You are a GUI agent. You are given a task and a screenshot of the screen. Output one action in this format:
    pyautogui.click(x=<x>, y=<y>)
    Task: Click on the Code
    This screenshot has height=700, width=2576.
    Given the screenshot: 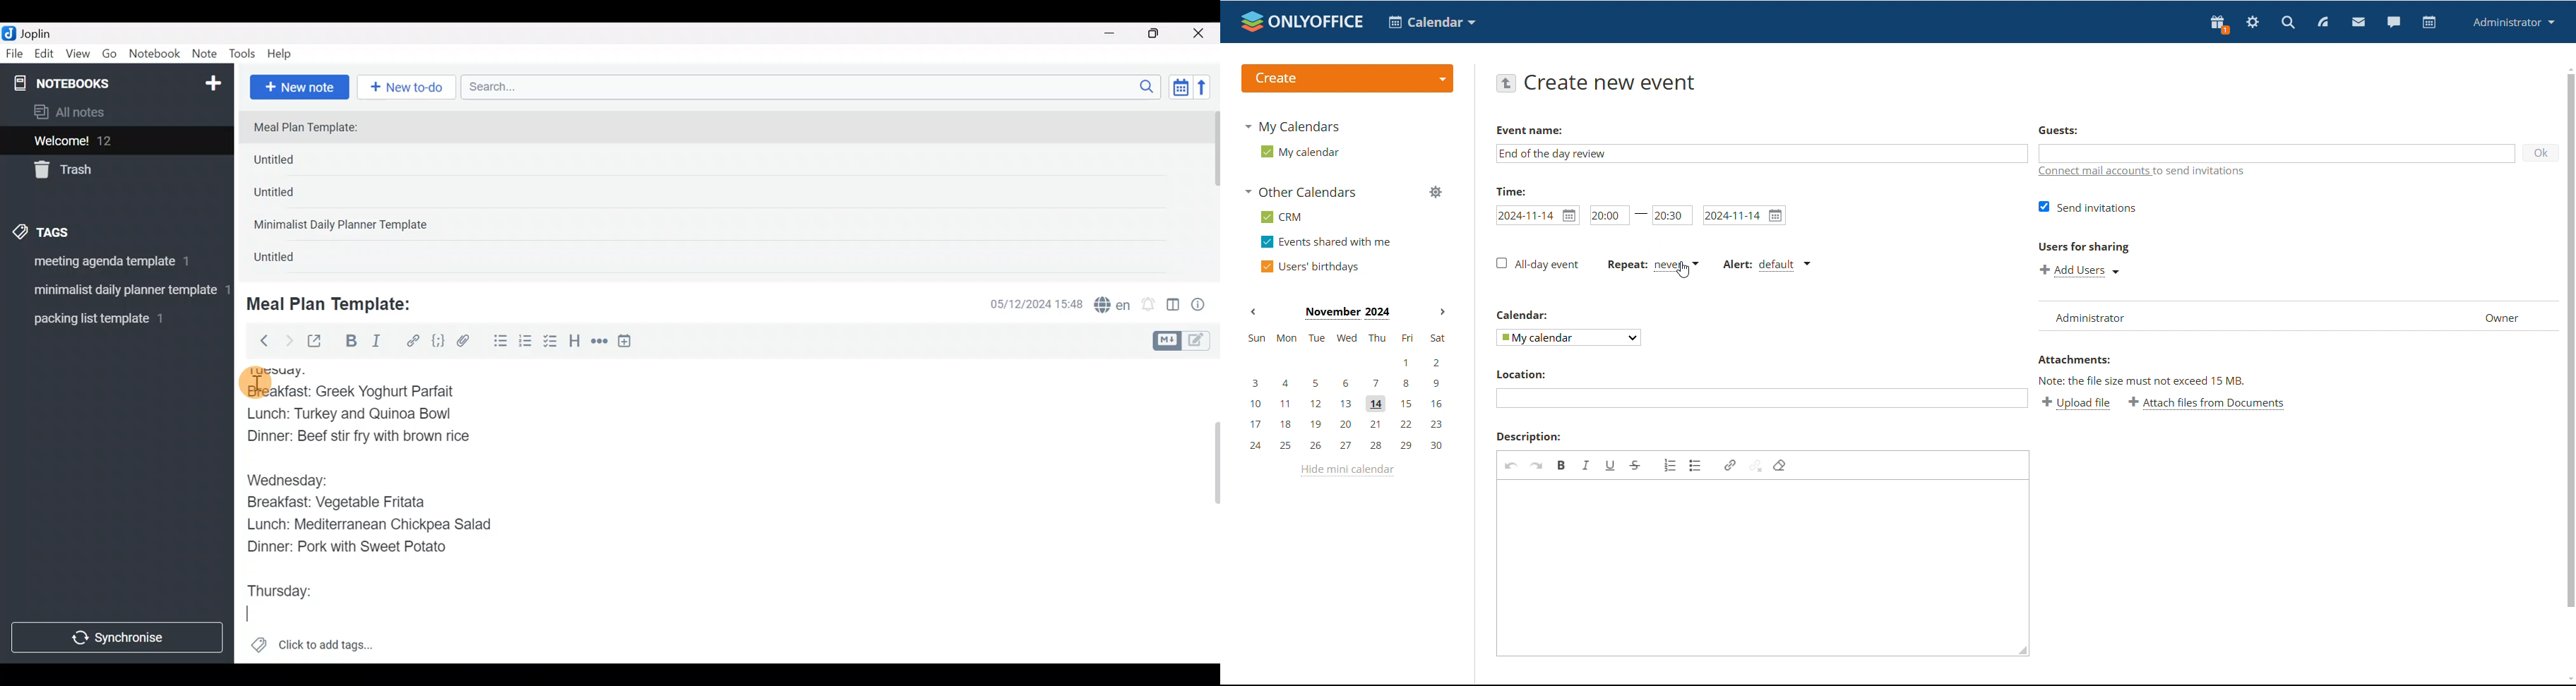 What is the action you would take?
    pyautogui.click(x=437, y=340)
    